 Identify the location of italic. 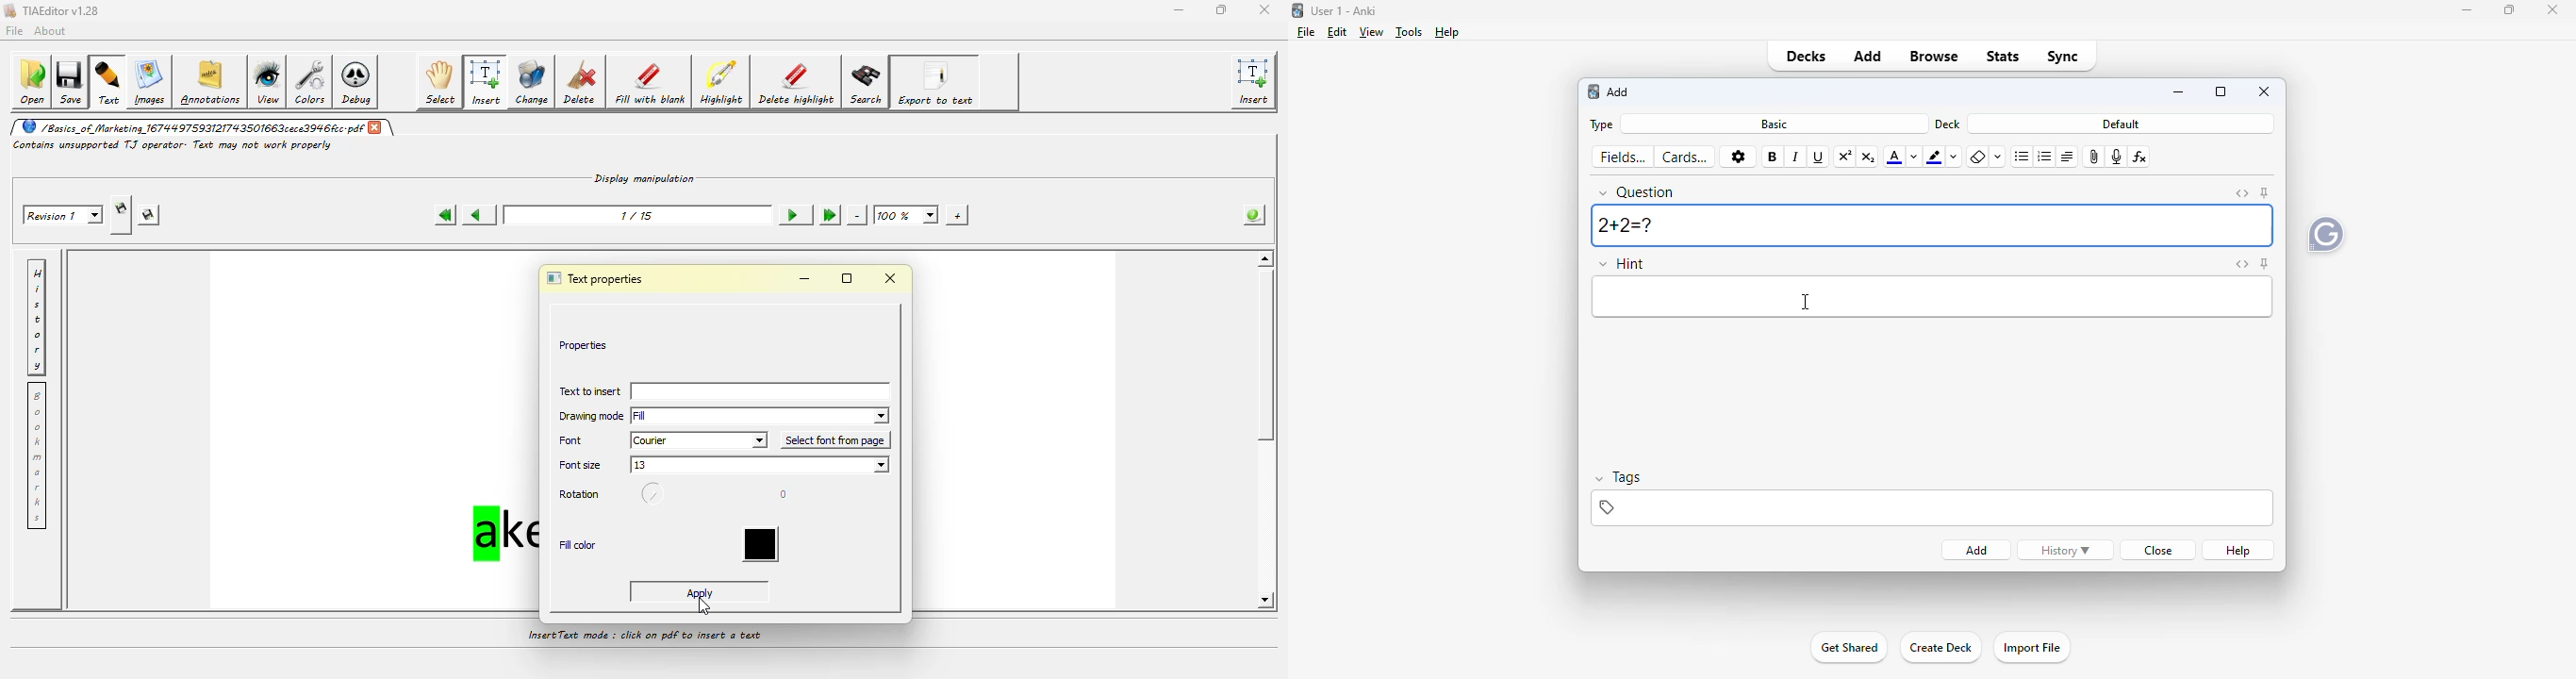
(1796, 157).